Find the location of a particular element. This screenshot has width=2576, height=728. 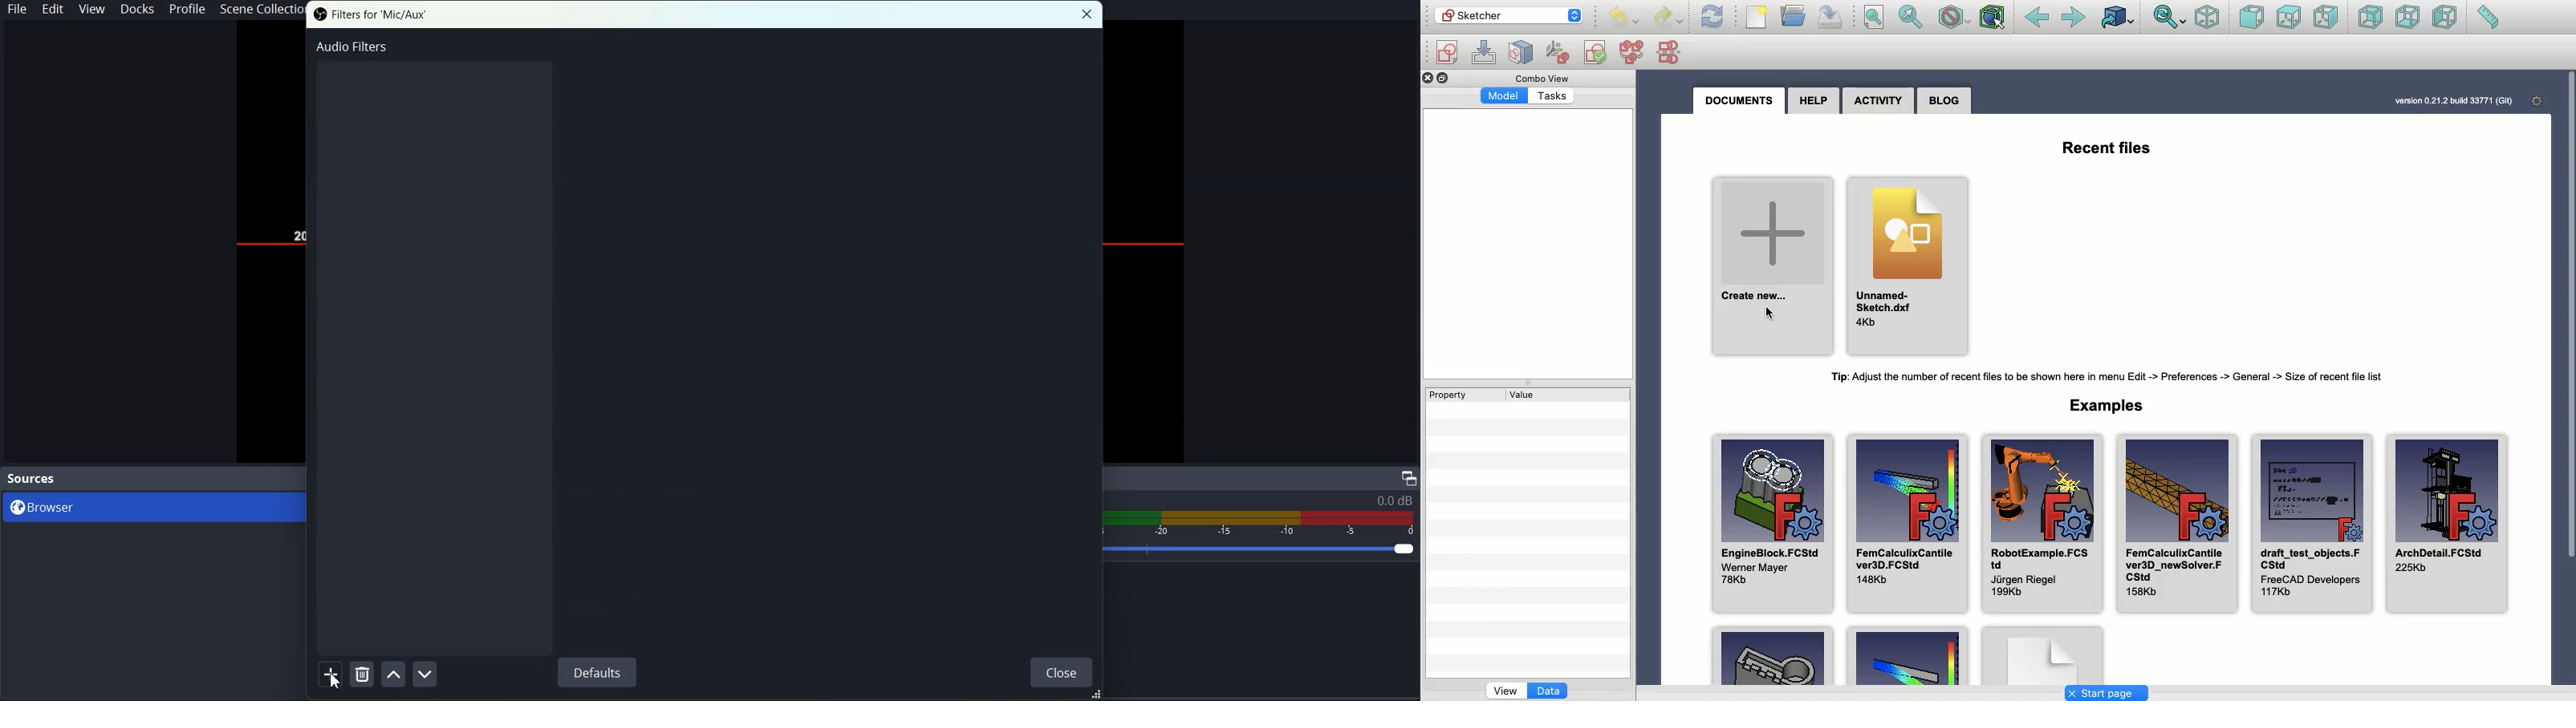

0.0 db is located at coordinates (1394, 501).